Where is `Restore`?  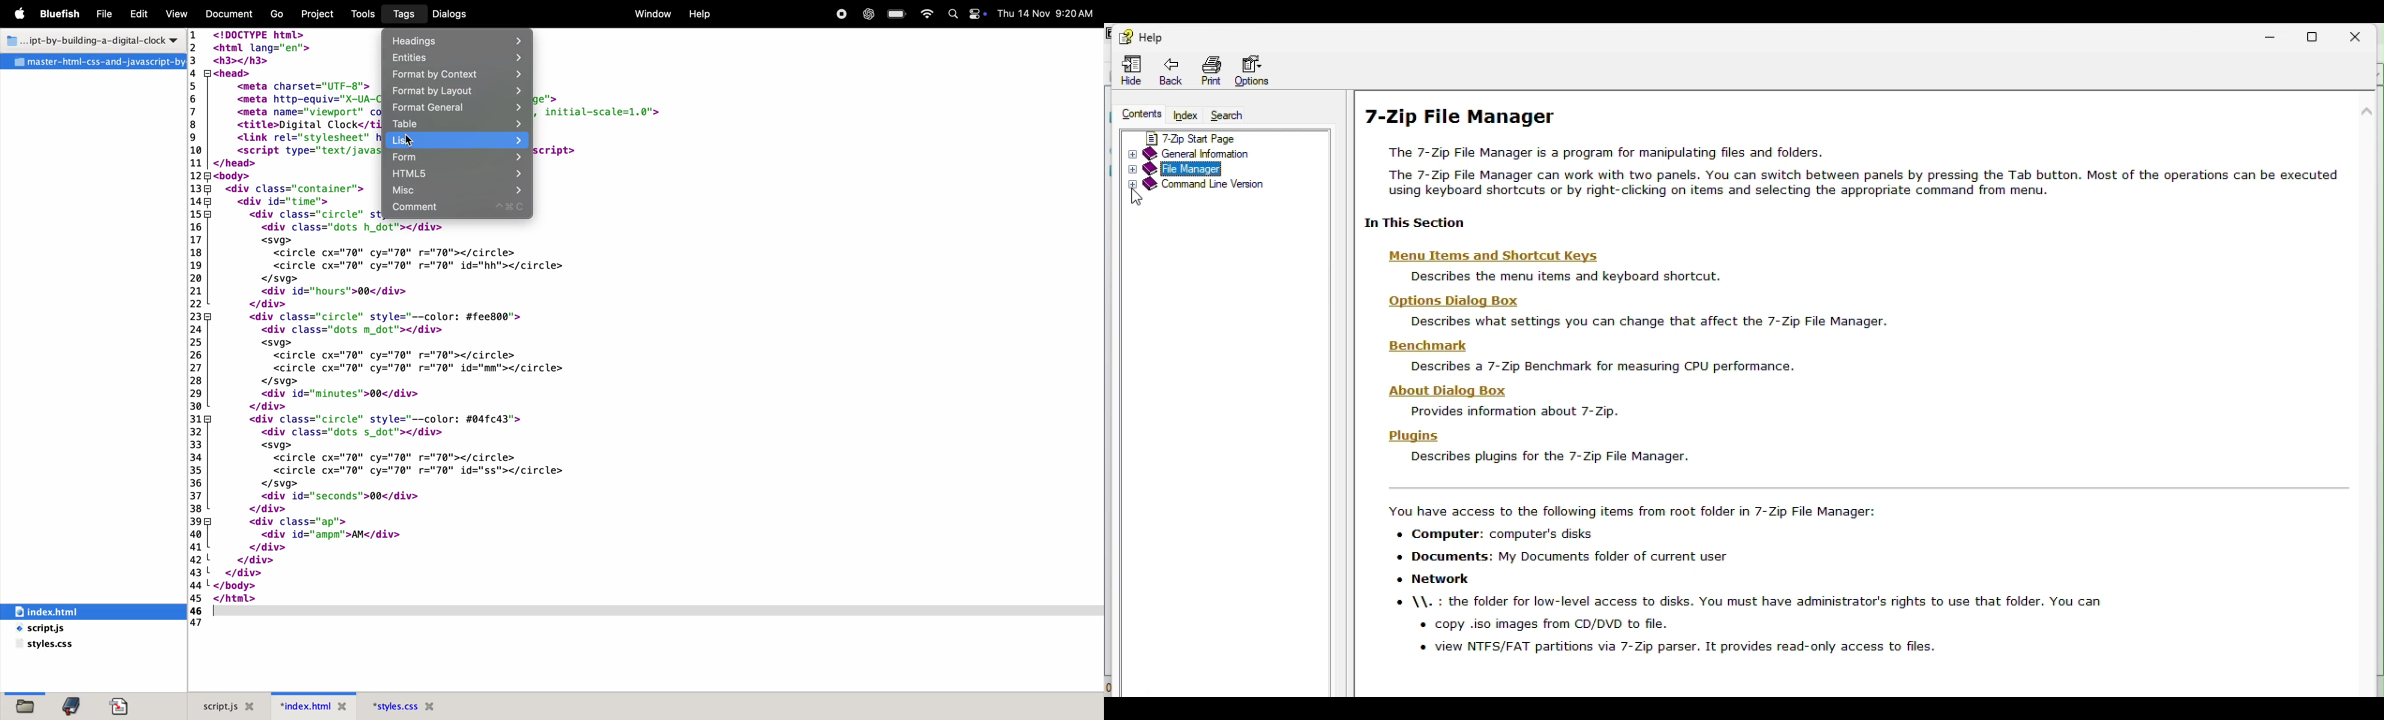 Restore is located at coordinates (2316, 33).